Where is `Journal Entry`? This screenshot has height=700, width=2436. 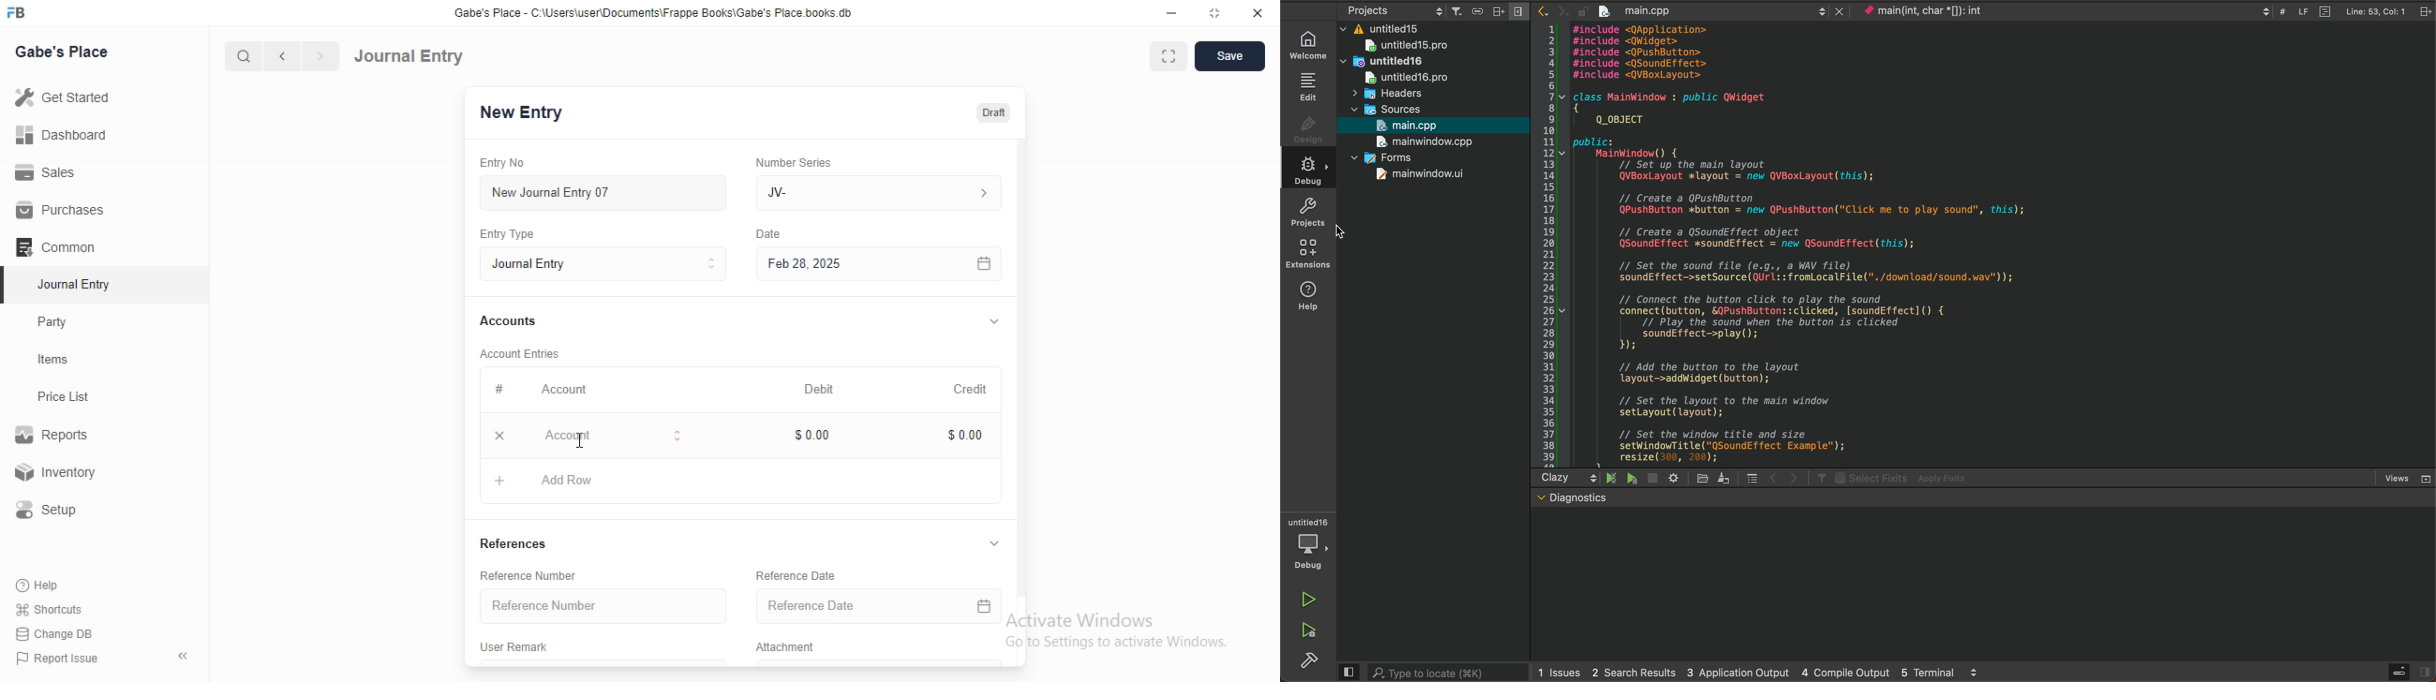
Journal Entry is located at coordinates (409, 56).